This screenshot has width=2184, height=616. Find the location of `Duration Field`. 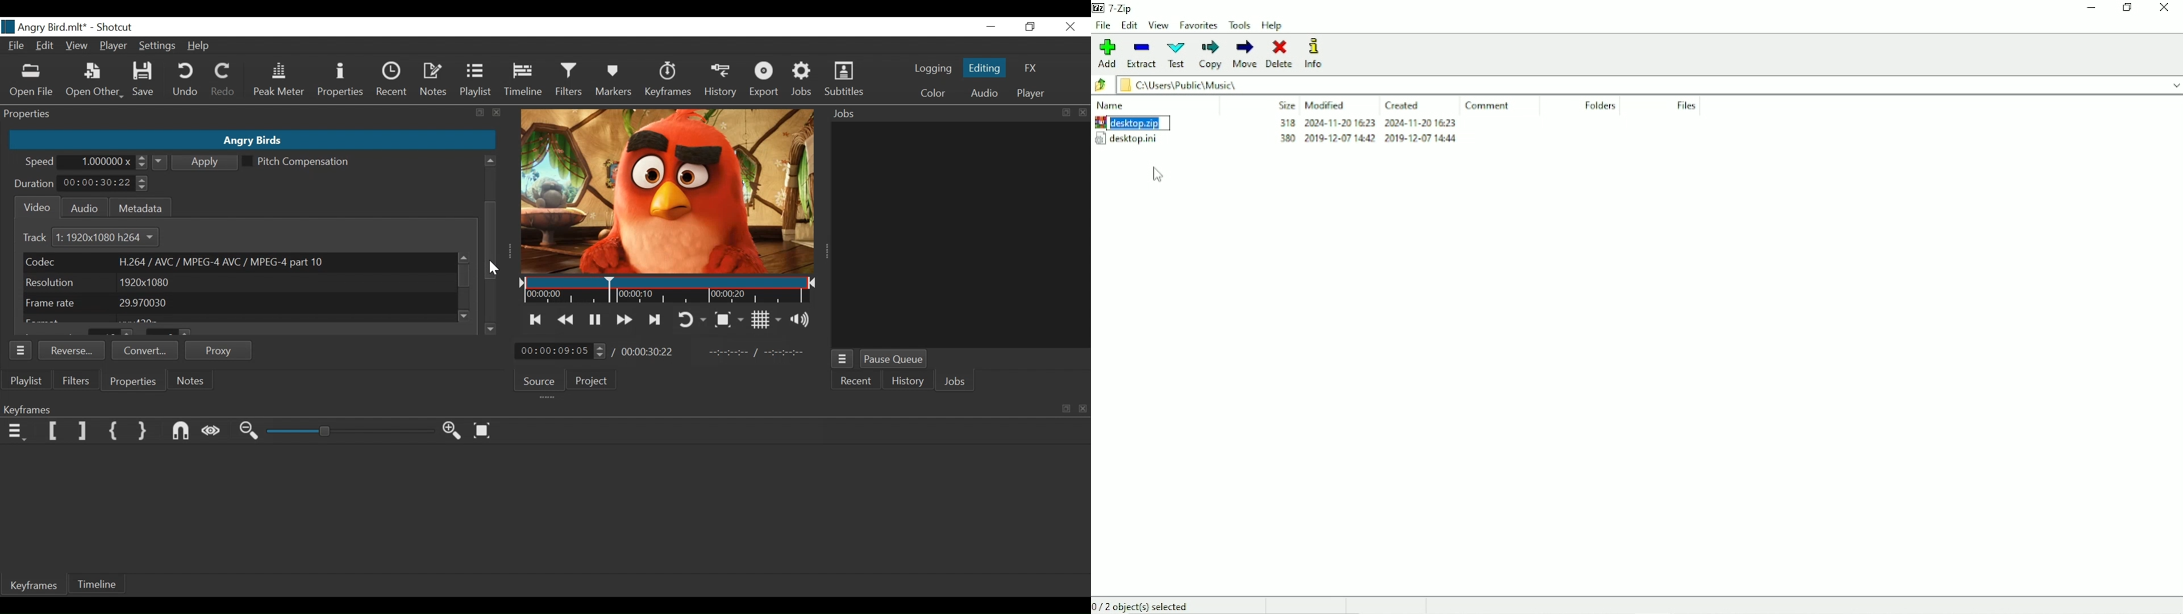

Duration Field is located at coordinates (104, 183).